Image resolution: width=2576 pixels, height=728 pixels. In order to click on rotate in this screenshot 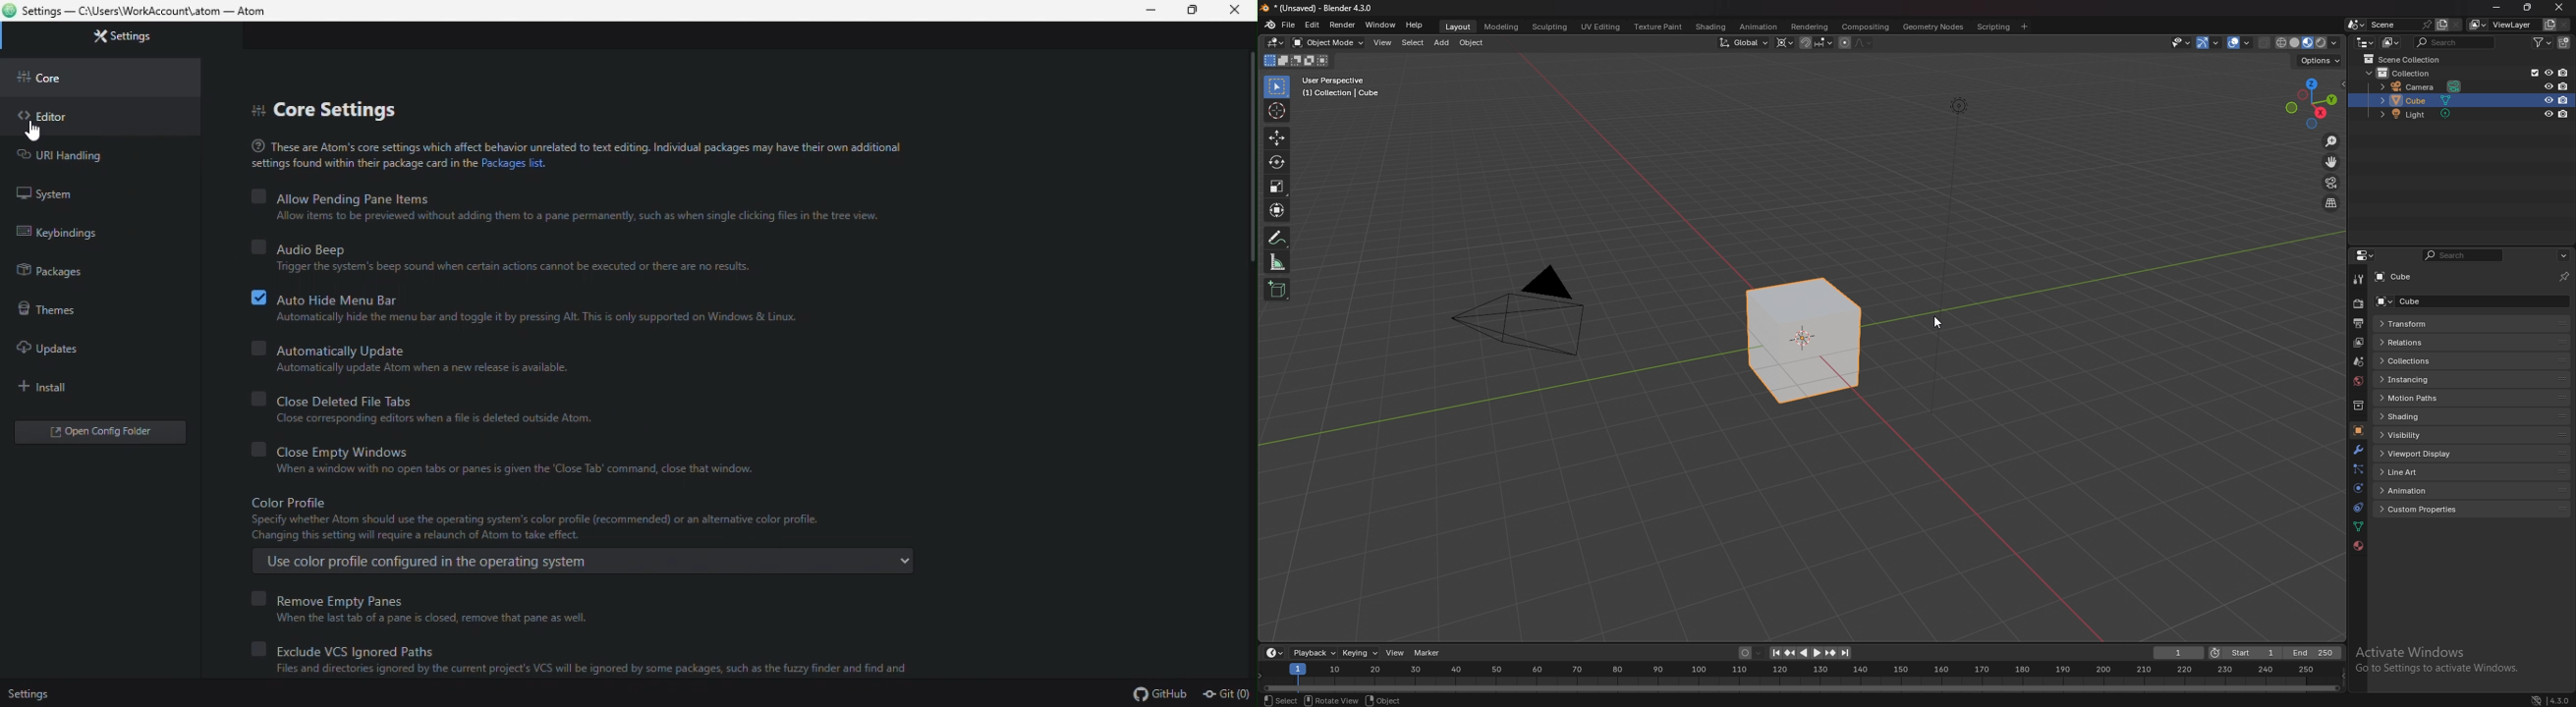, I will do `click(1275, 163)`.